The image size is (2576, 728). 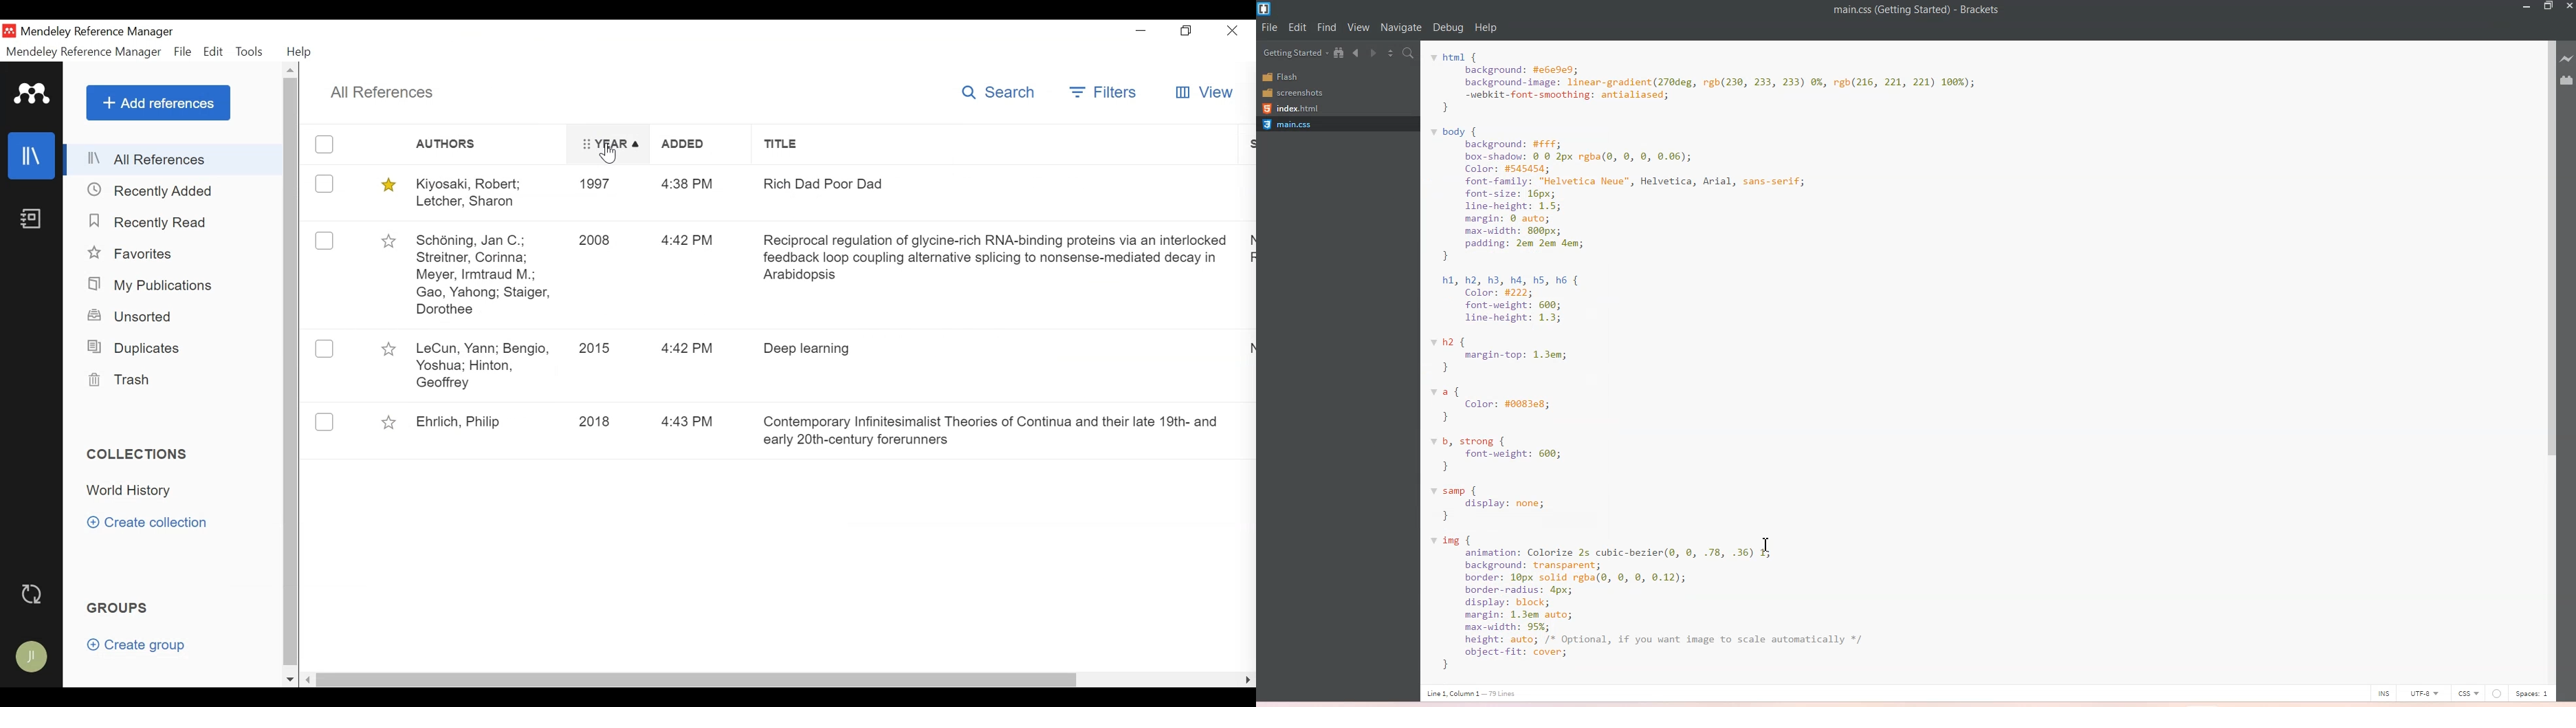 What do you see at coordinates (991, 426) in the screenshot?
I see `Contemporary Infinitesimalist Theories of Continua and their late 19th- and early 20th-century forerunners` at bounding box center [991, 426].